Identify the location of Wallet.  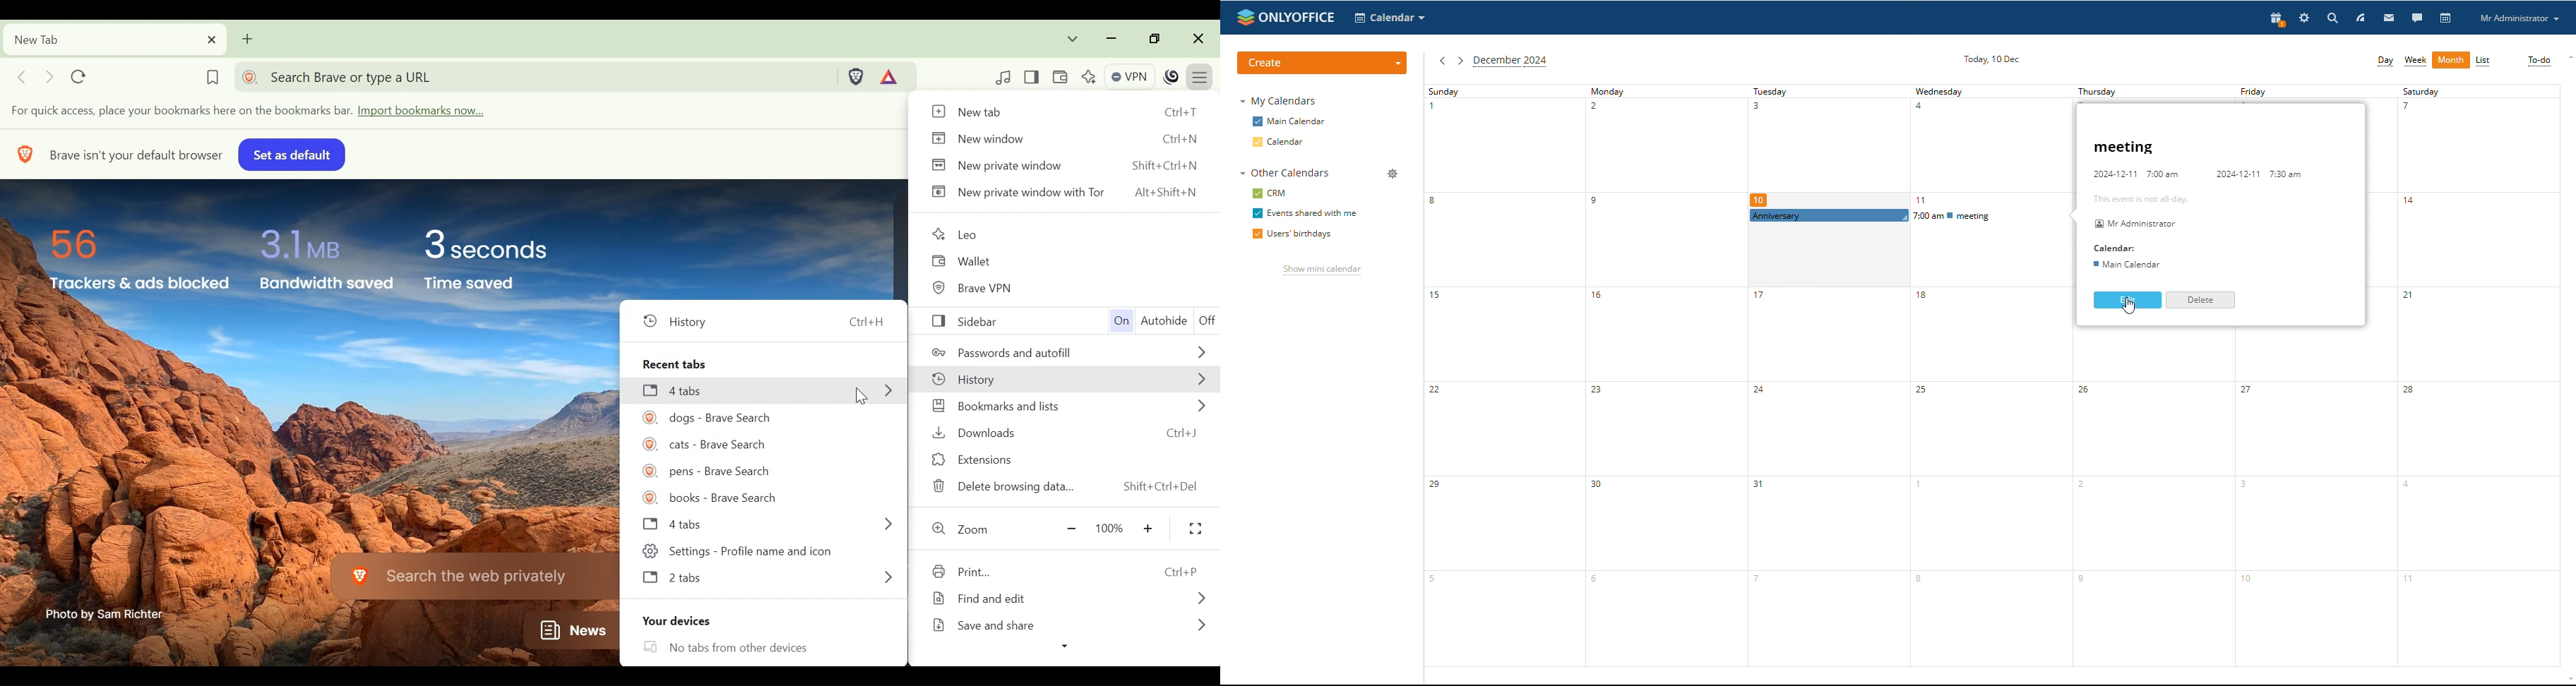
(970, 260).